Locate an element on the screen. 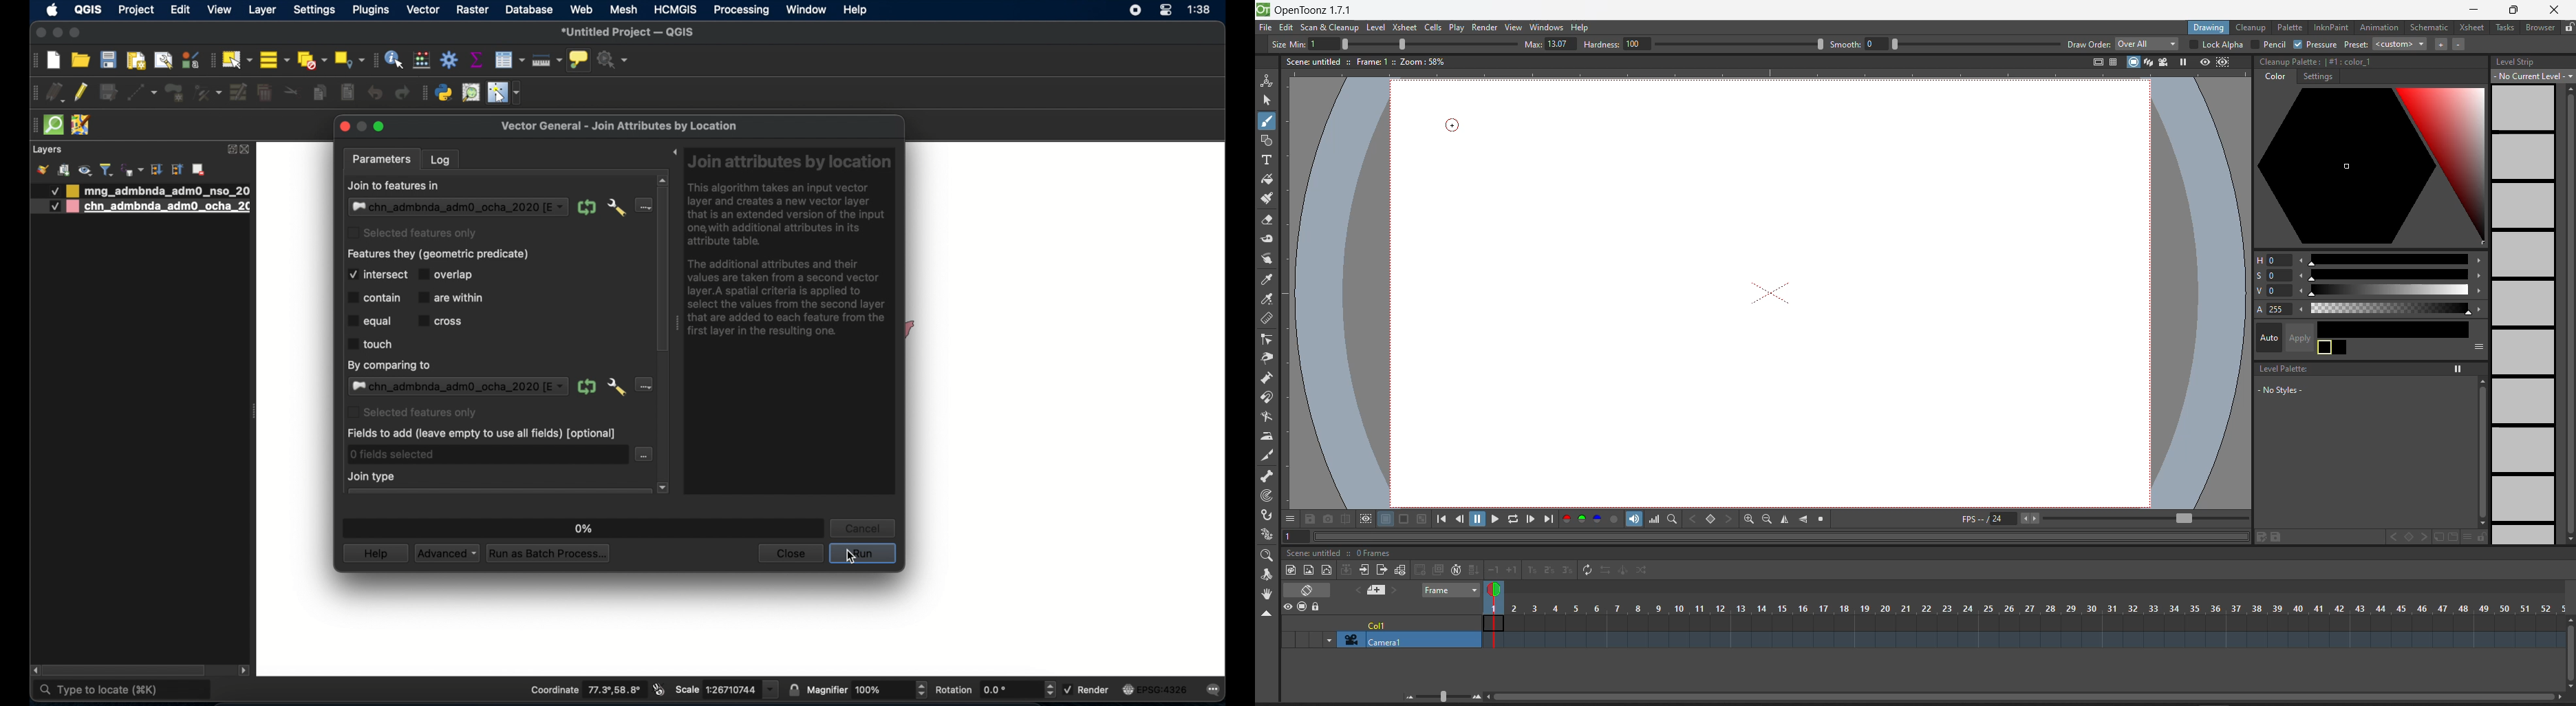  scroll left arrow is located at coordinates (35, 670).